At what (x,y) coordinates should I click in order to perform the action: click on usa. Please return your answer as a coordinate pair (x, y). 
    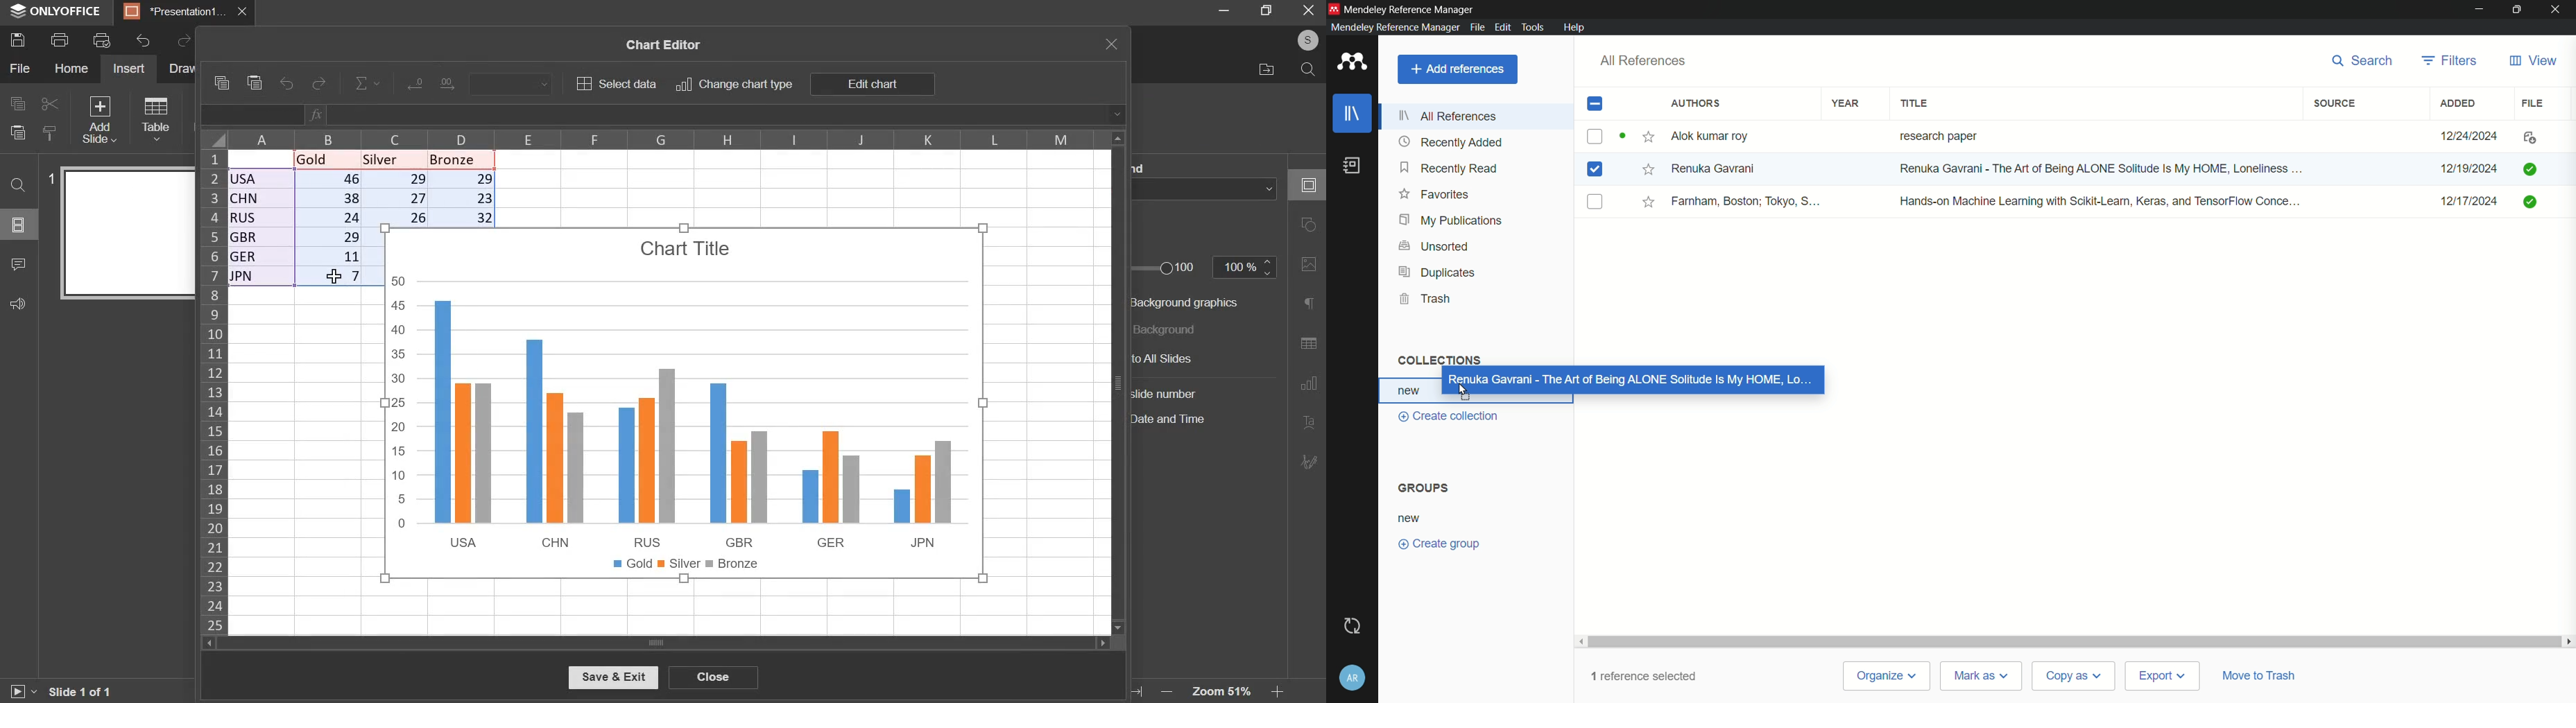
    Looking at the image, I should click on (261, 179).